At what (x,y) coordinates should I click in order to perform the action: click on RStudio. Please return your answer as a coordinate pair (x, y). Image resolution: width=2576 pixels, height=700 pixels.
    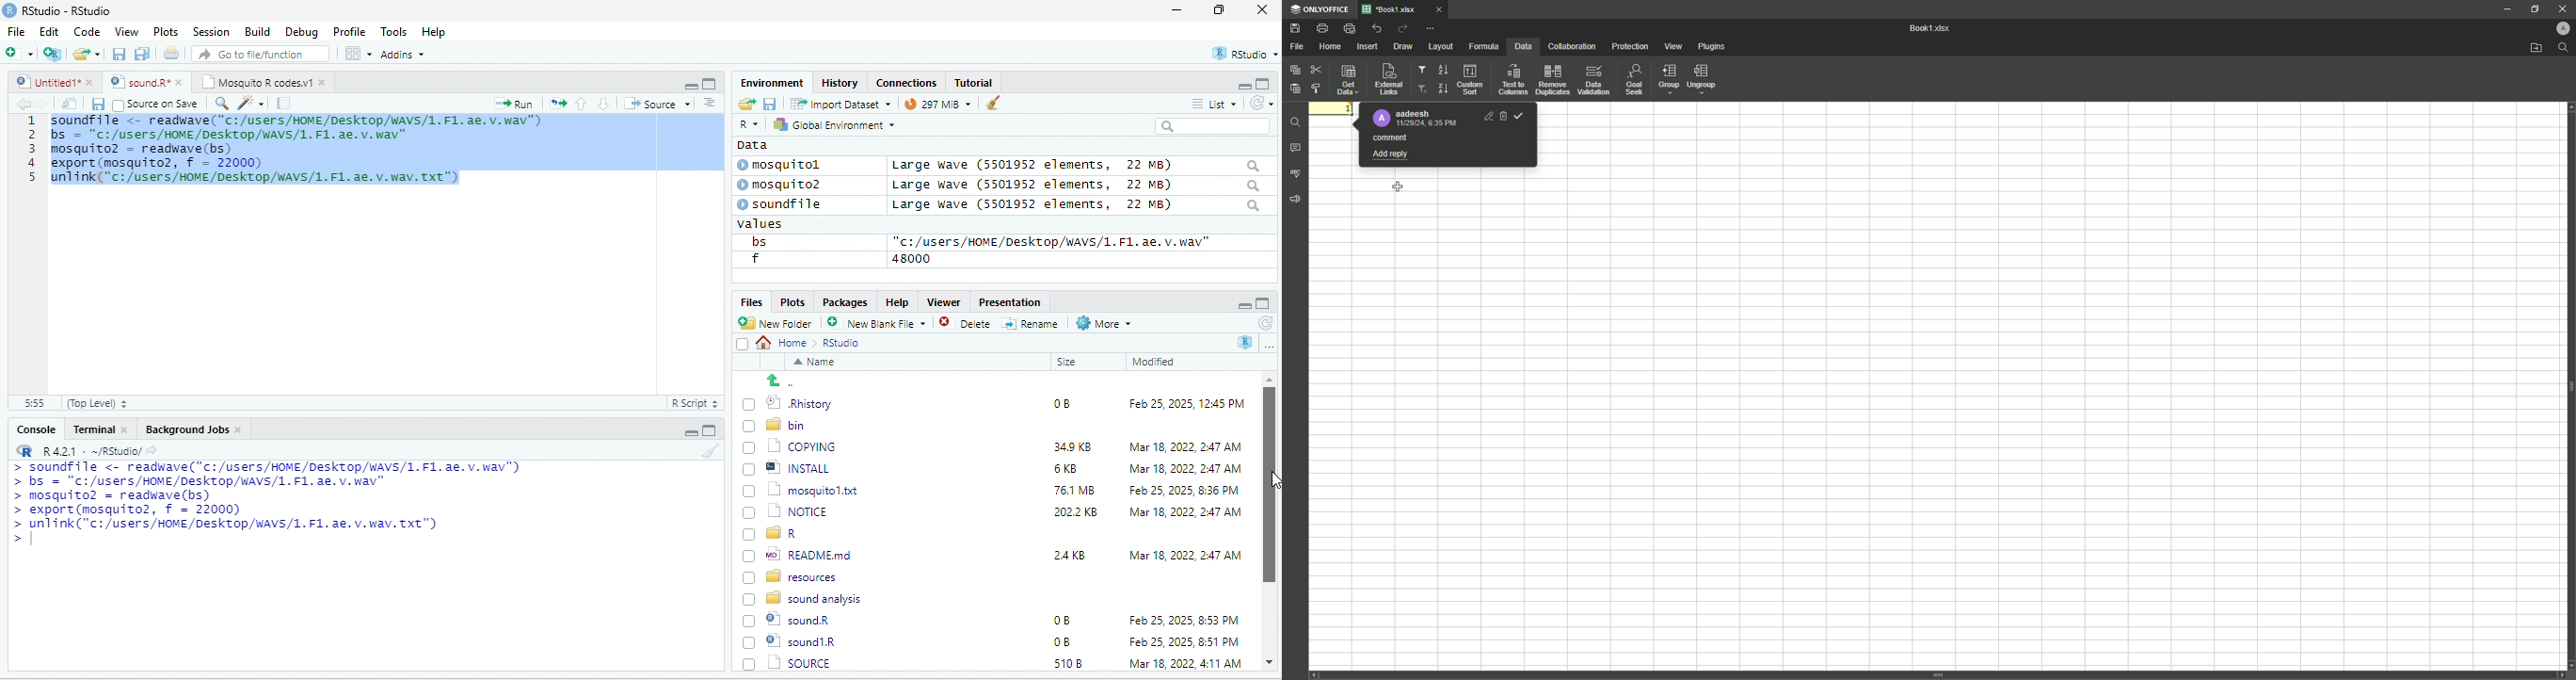
    Looking at the image, I should click on (60, 9).